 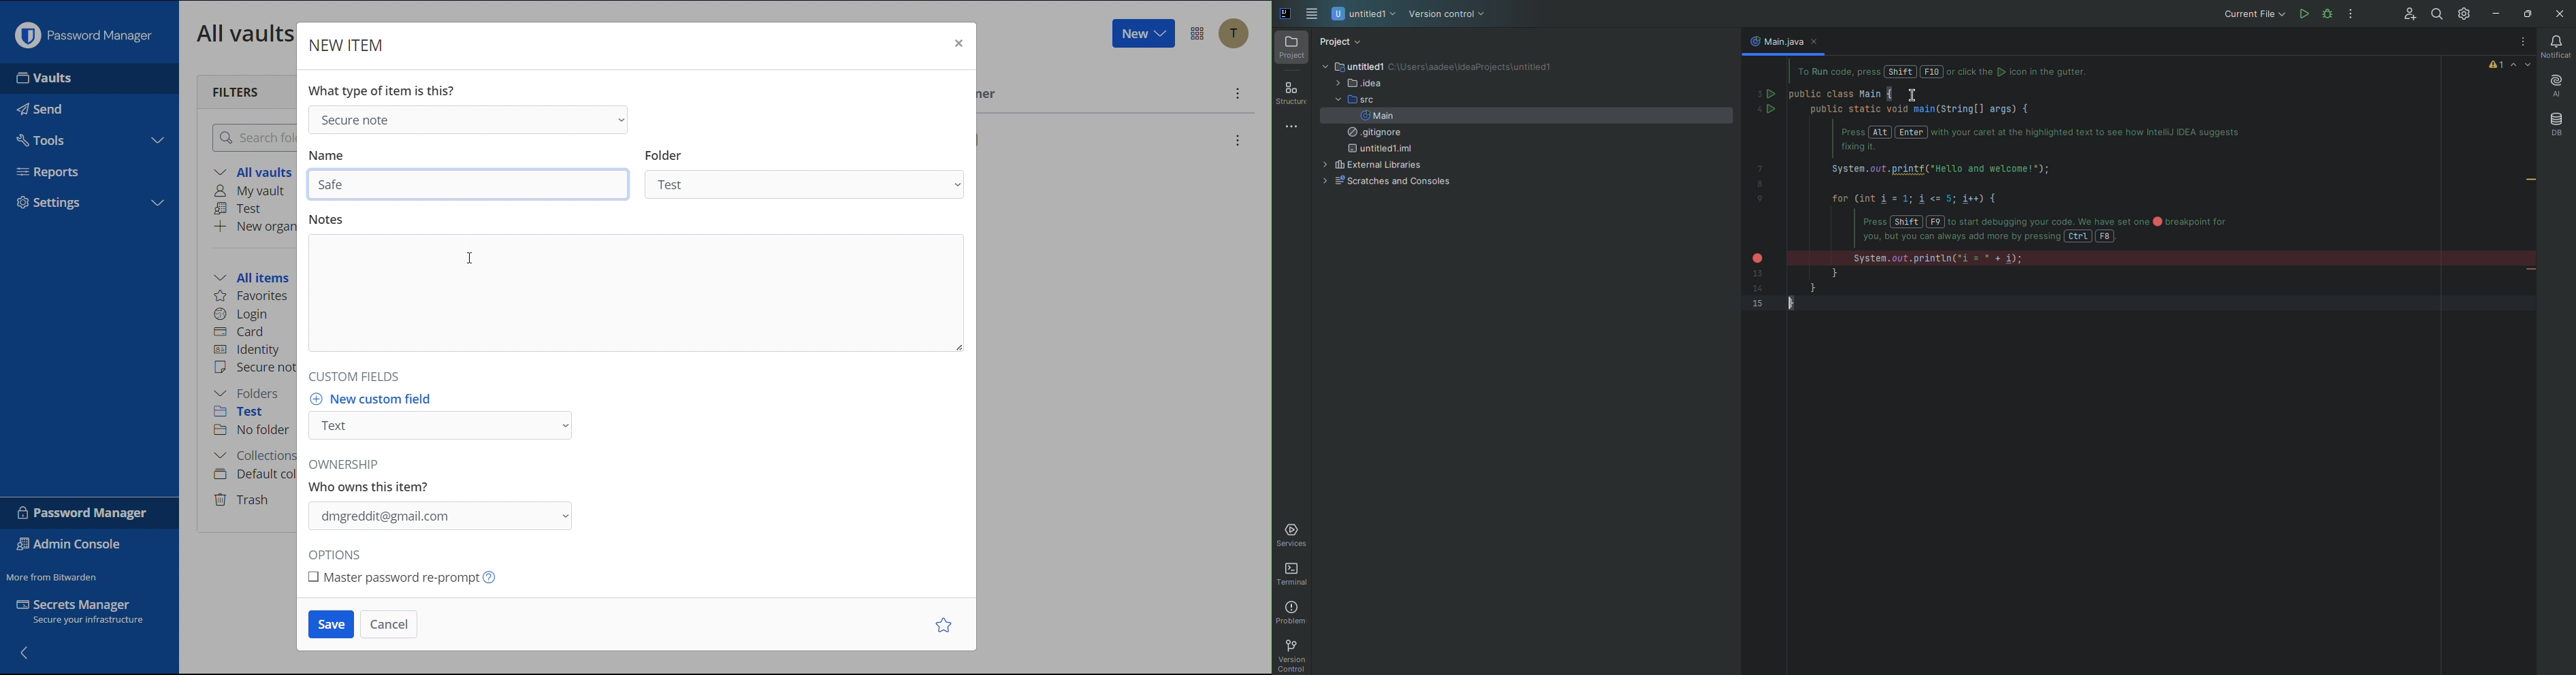 I want to click on What type of item is this, so click(x=381, y=90).